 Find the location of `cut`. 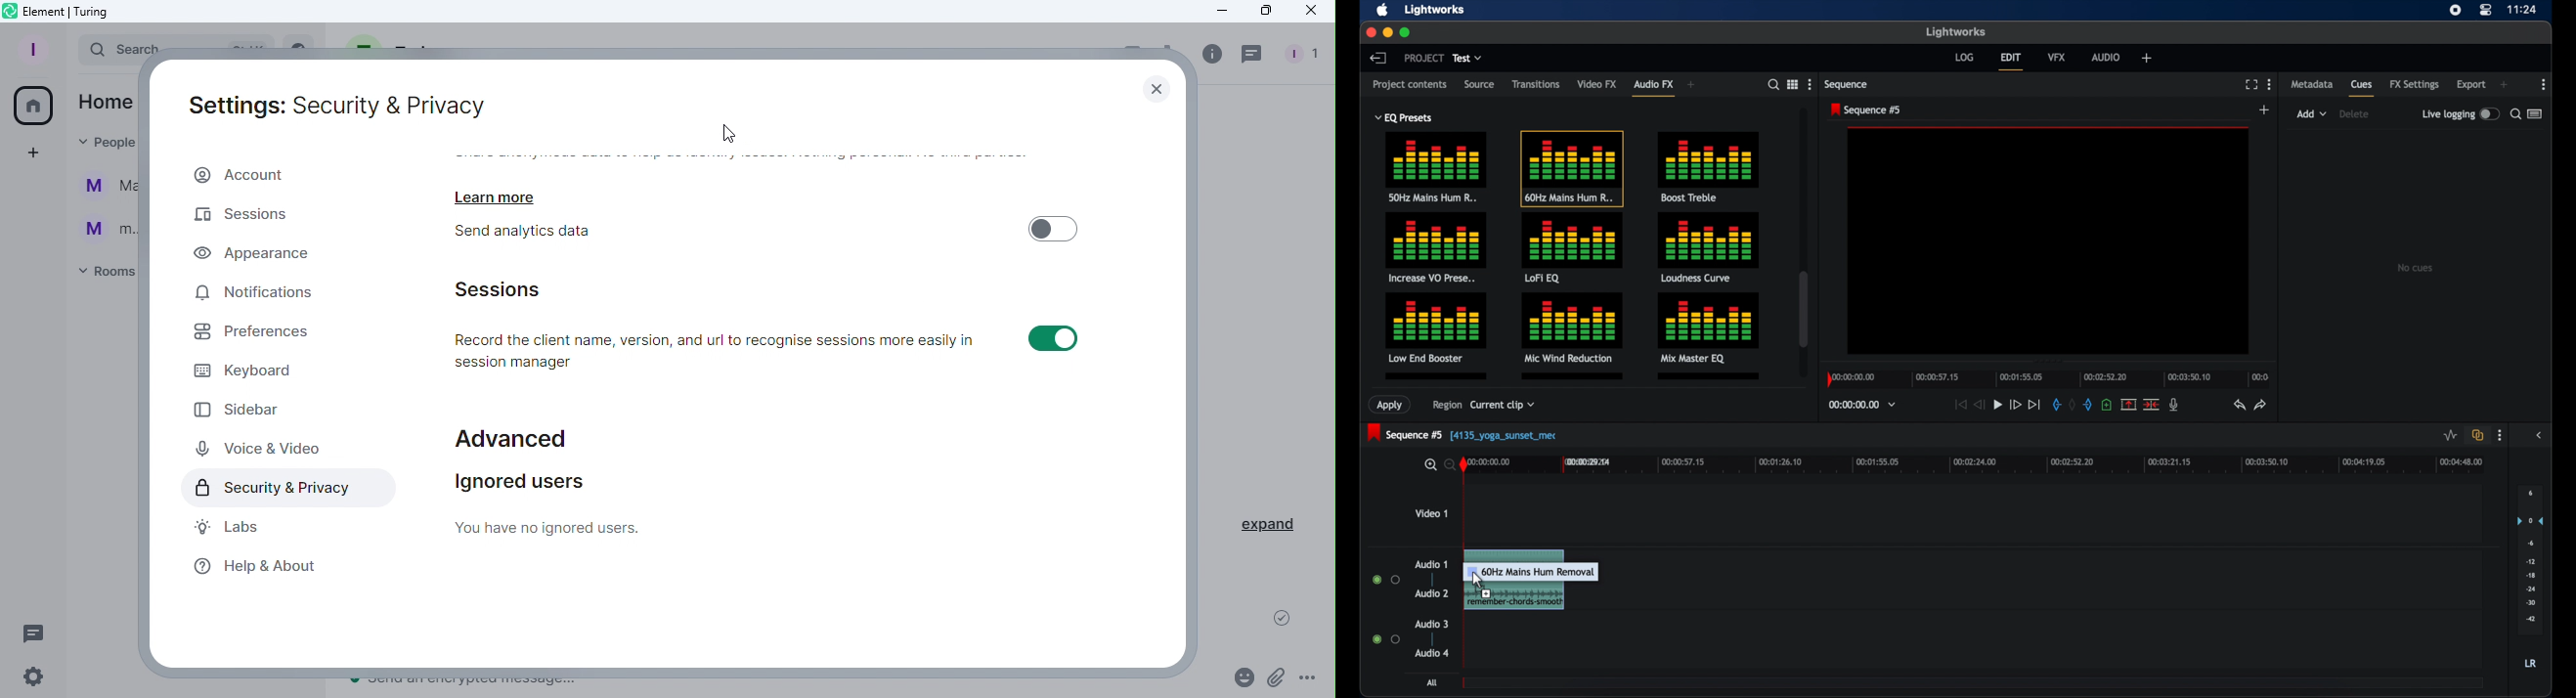

cut is located at coordinates (2151, 405).